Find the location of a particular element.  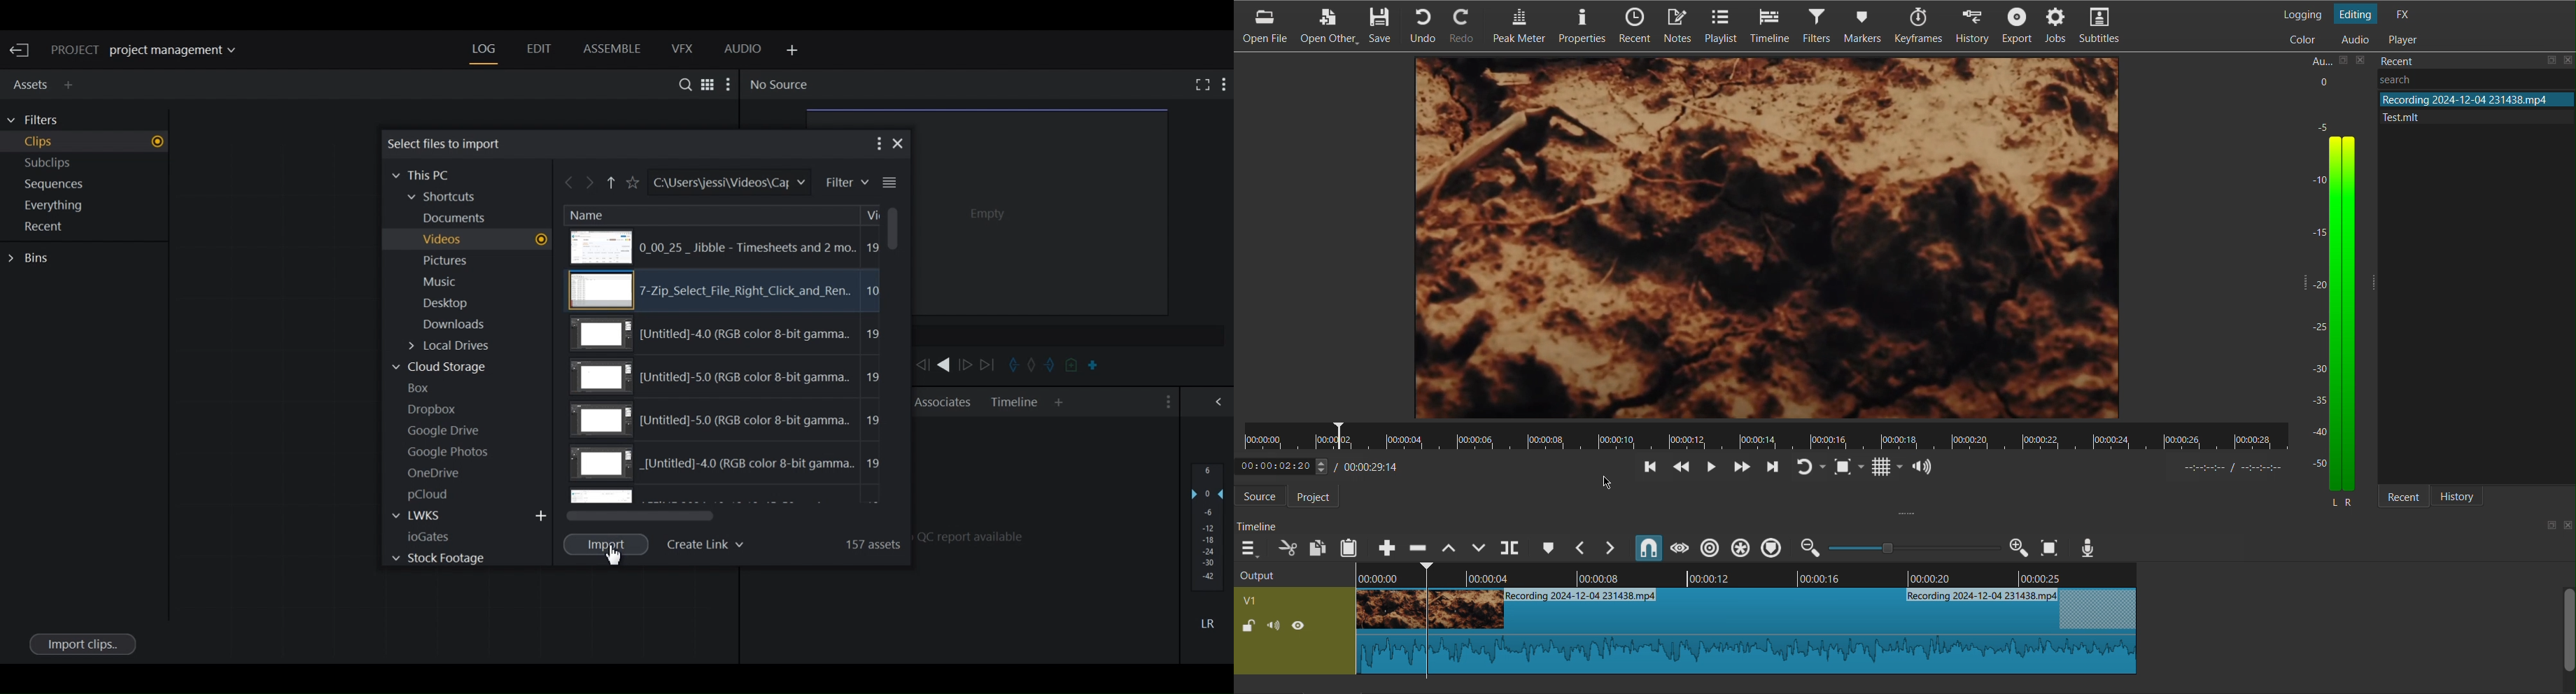

scroll bar is located at coordinates (2568, 628).